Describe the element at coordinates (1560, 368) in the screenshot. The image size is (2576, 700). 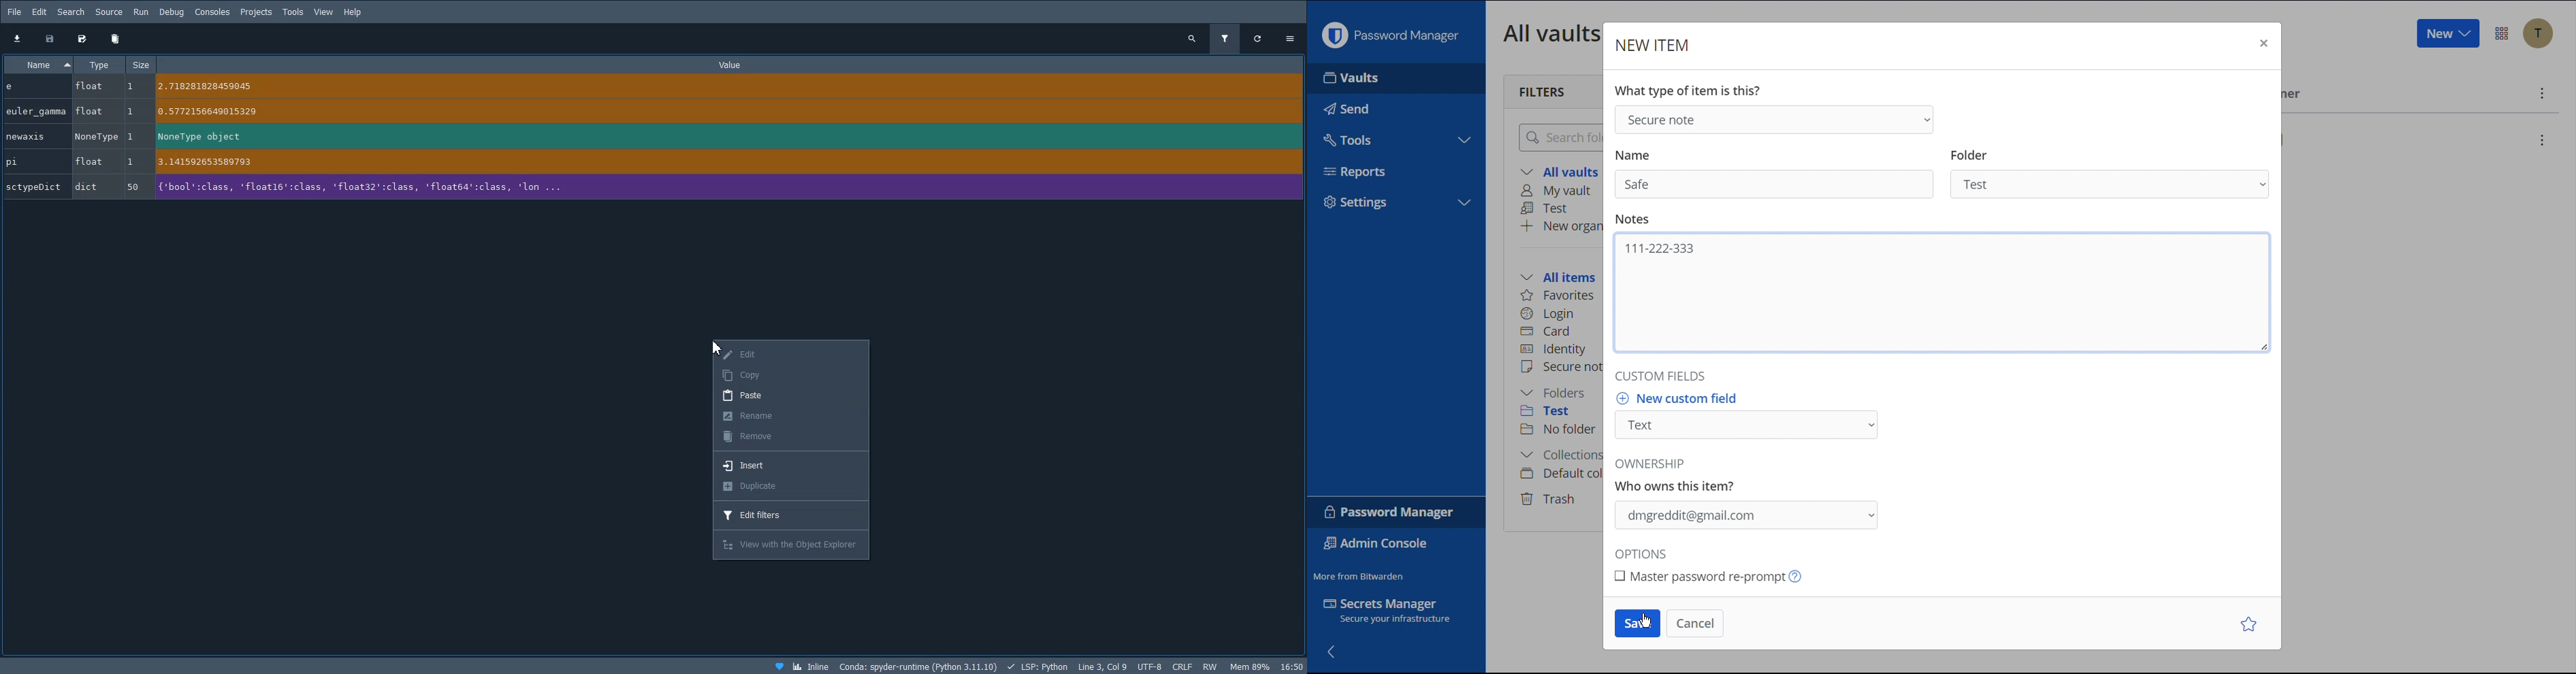
I see `Secure` at that location.